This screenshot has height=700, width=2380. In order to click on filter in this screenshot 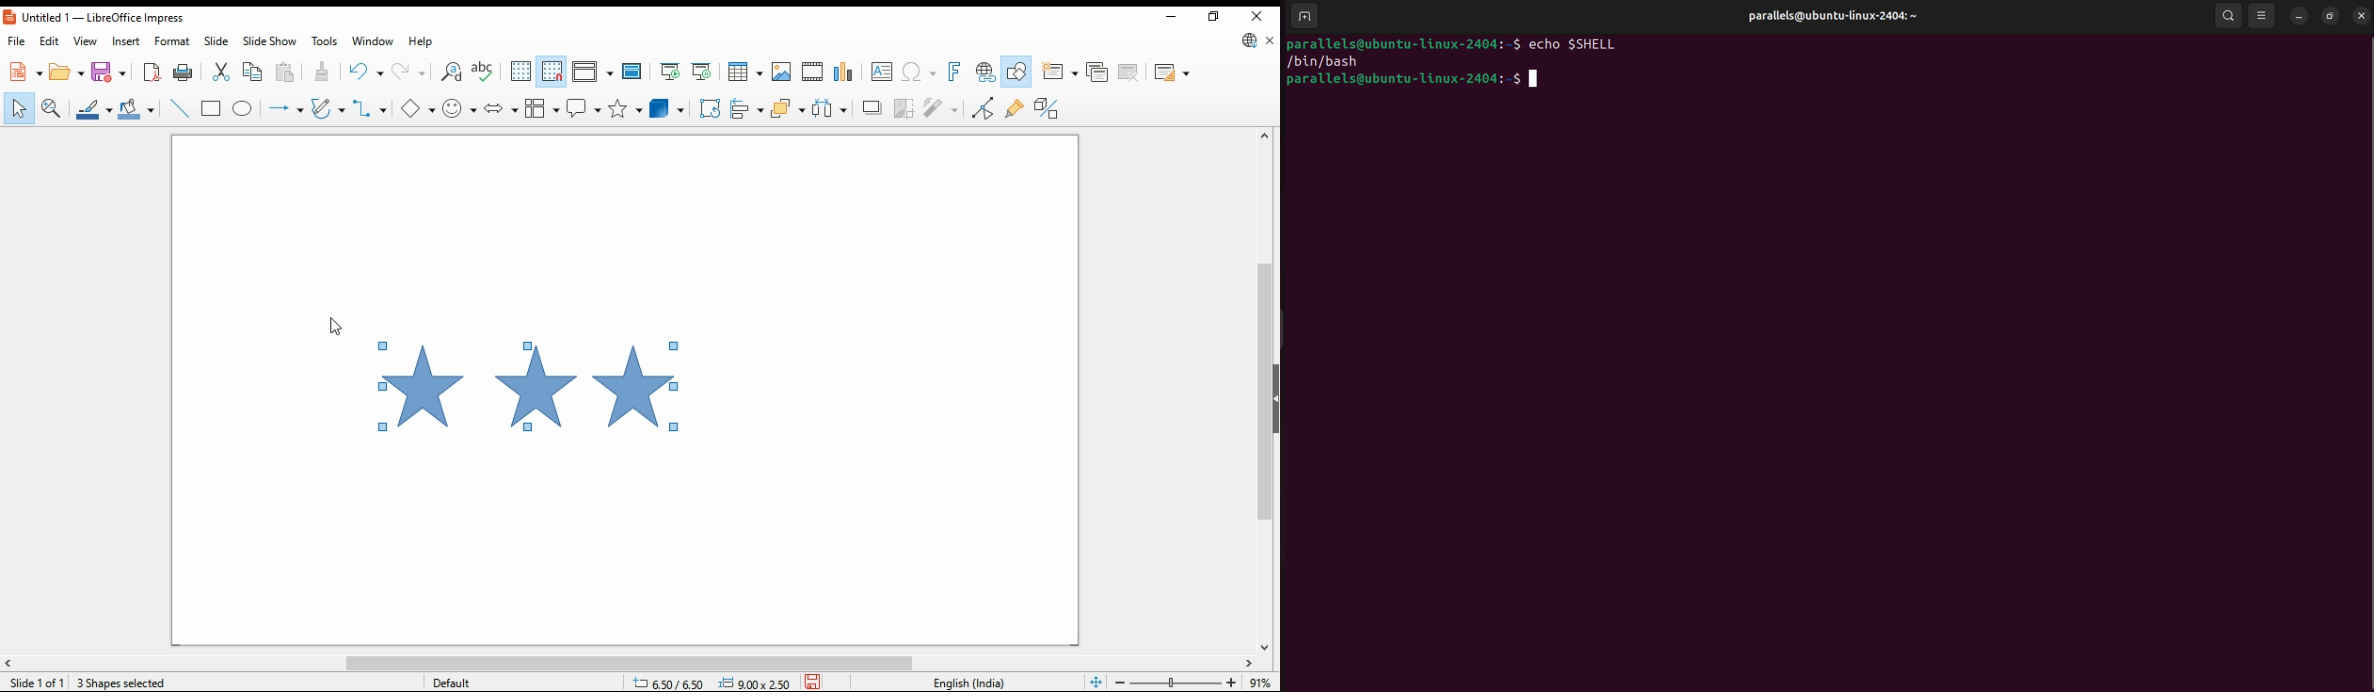, I will do `click(942, 107)`.